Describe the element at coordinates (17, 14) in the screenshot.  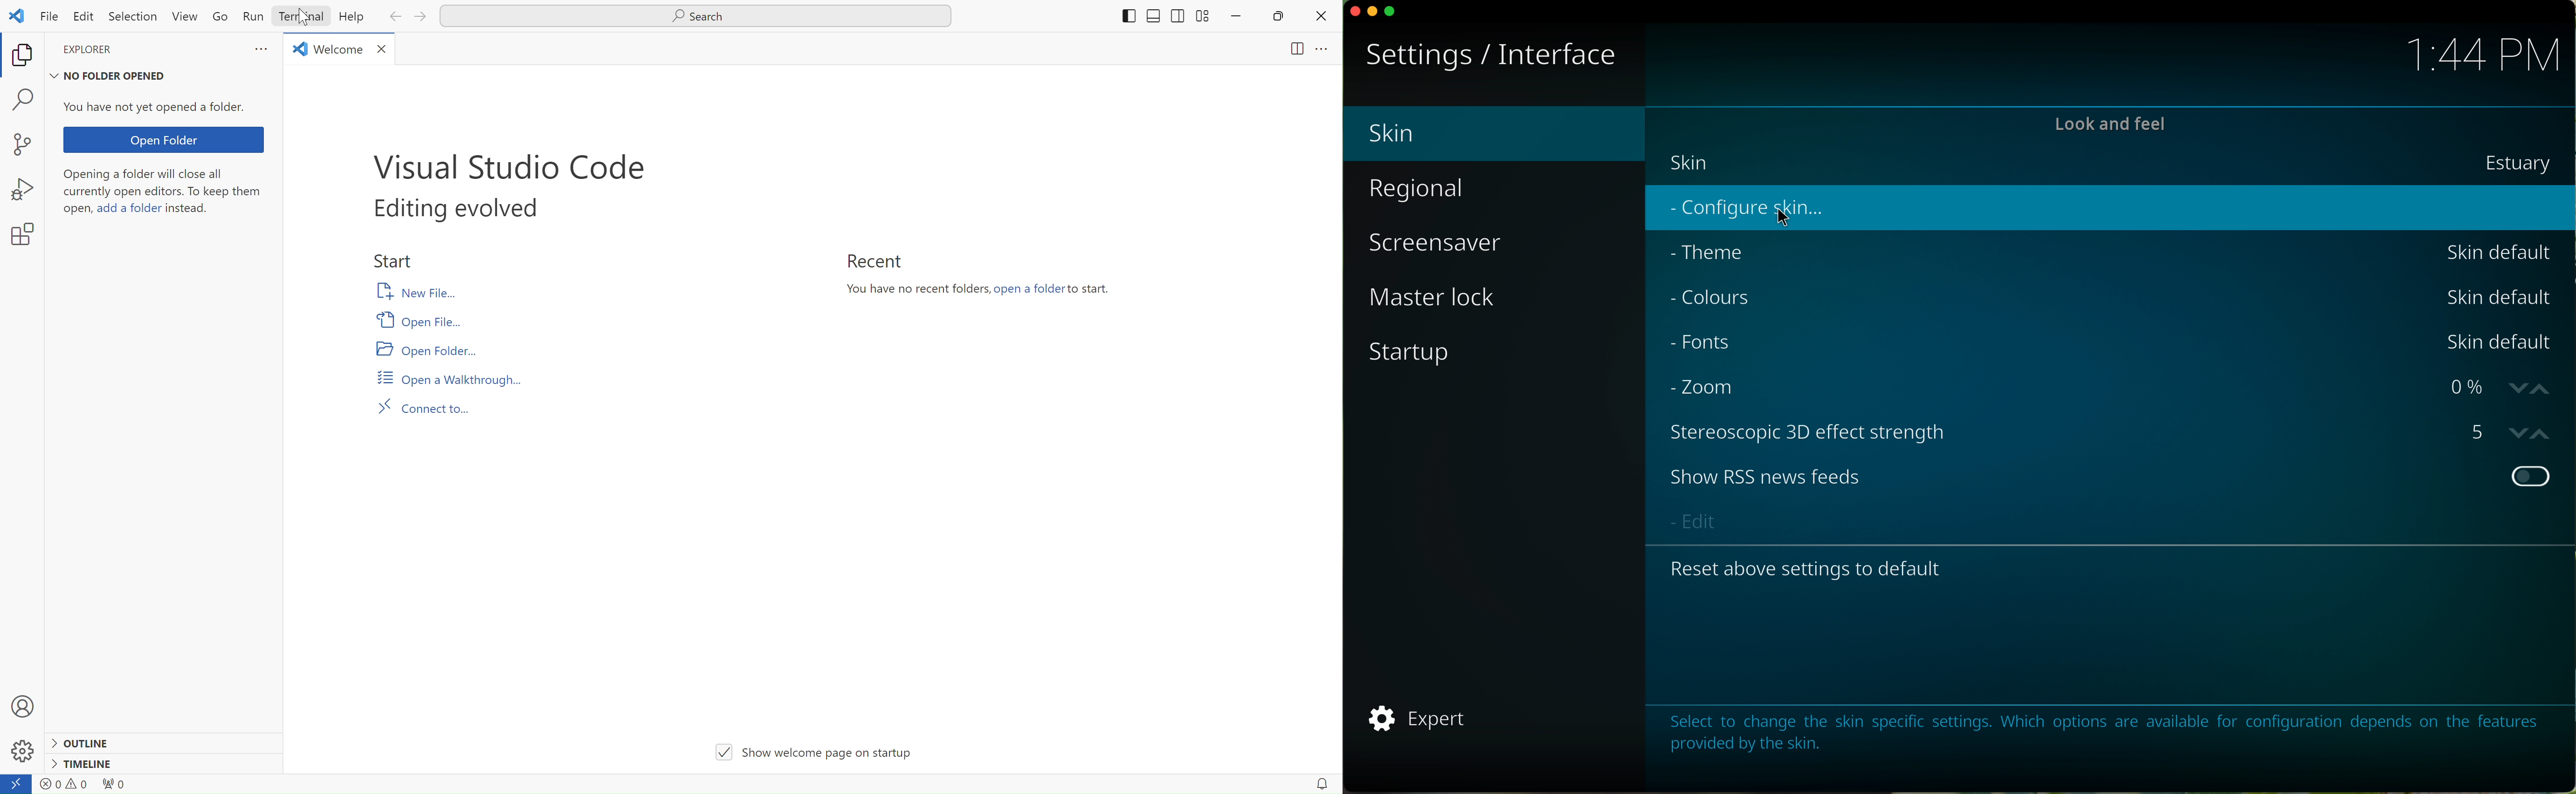
I see `logo` at that location.